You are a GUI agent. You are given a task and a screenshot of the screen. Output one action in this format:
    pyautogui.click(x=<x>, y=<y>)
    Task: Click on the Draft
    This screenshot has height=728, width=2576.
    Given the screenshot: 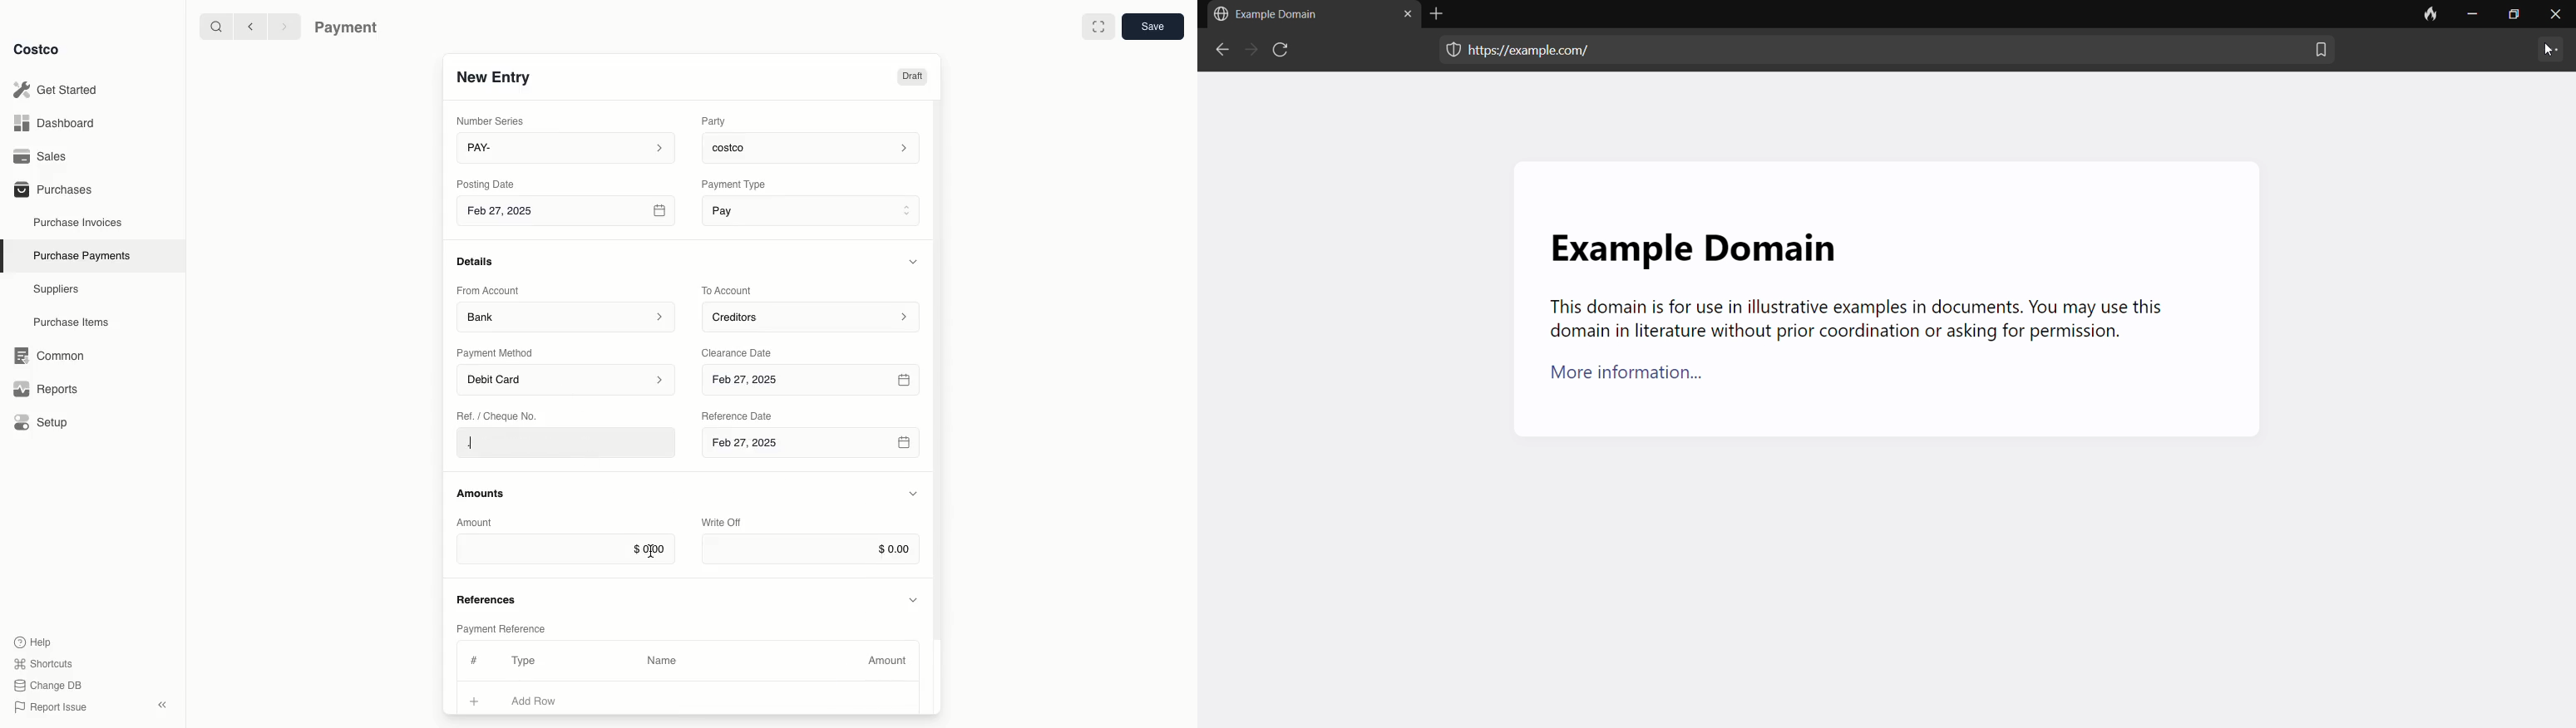 What is the action you would take?
    pyautogui.click(x=911, y=76)
    